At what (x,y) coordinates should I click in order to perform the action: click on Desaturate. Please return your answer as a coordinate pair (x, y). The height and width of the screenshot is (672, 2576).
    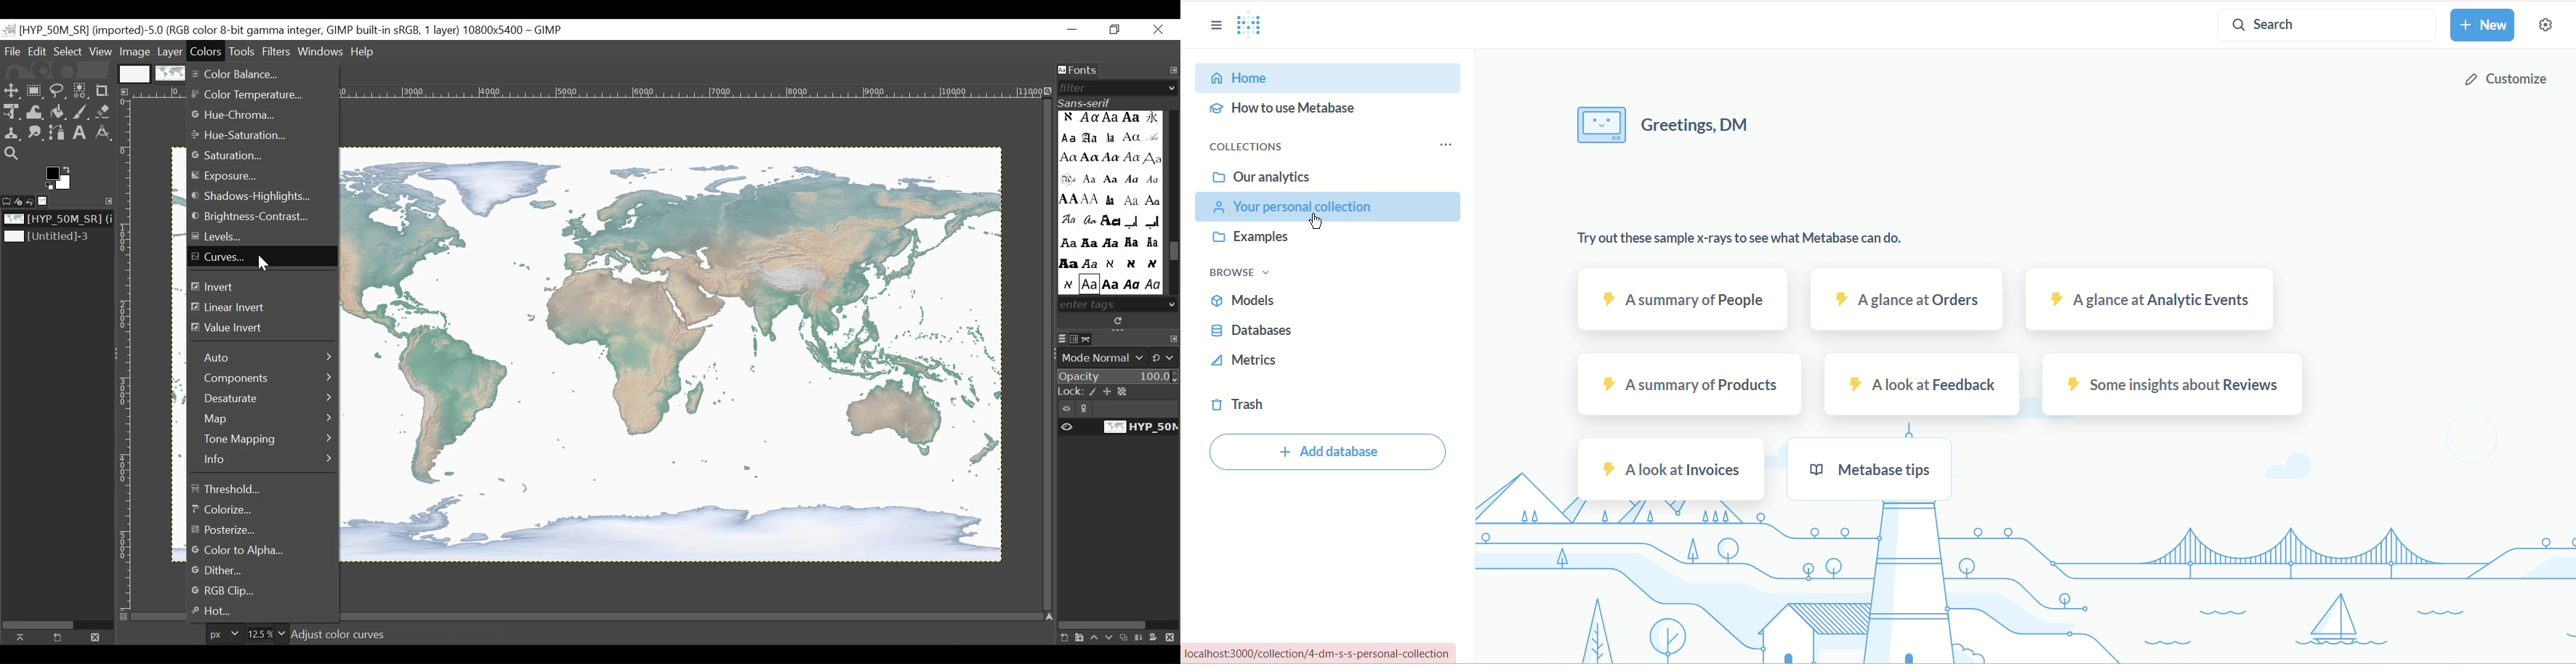
    Looking at the image, I should click on (263, 398).